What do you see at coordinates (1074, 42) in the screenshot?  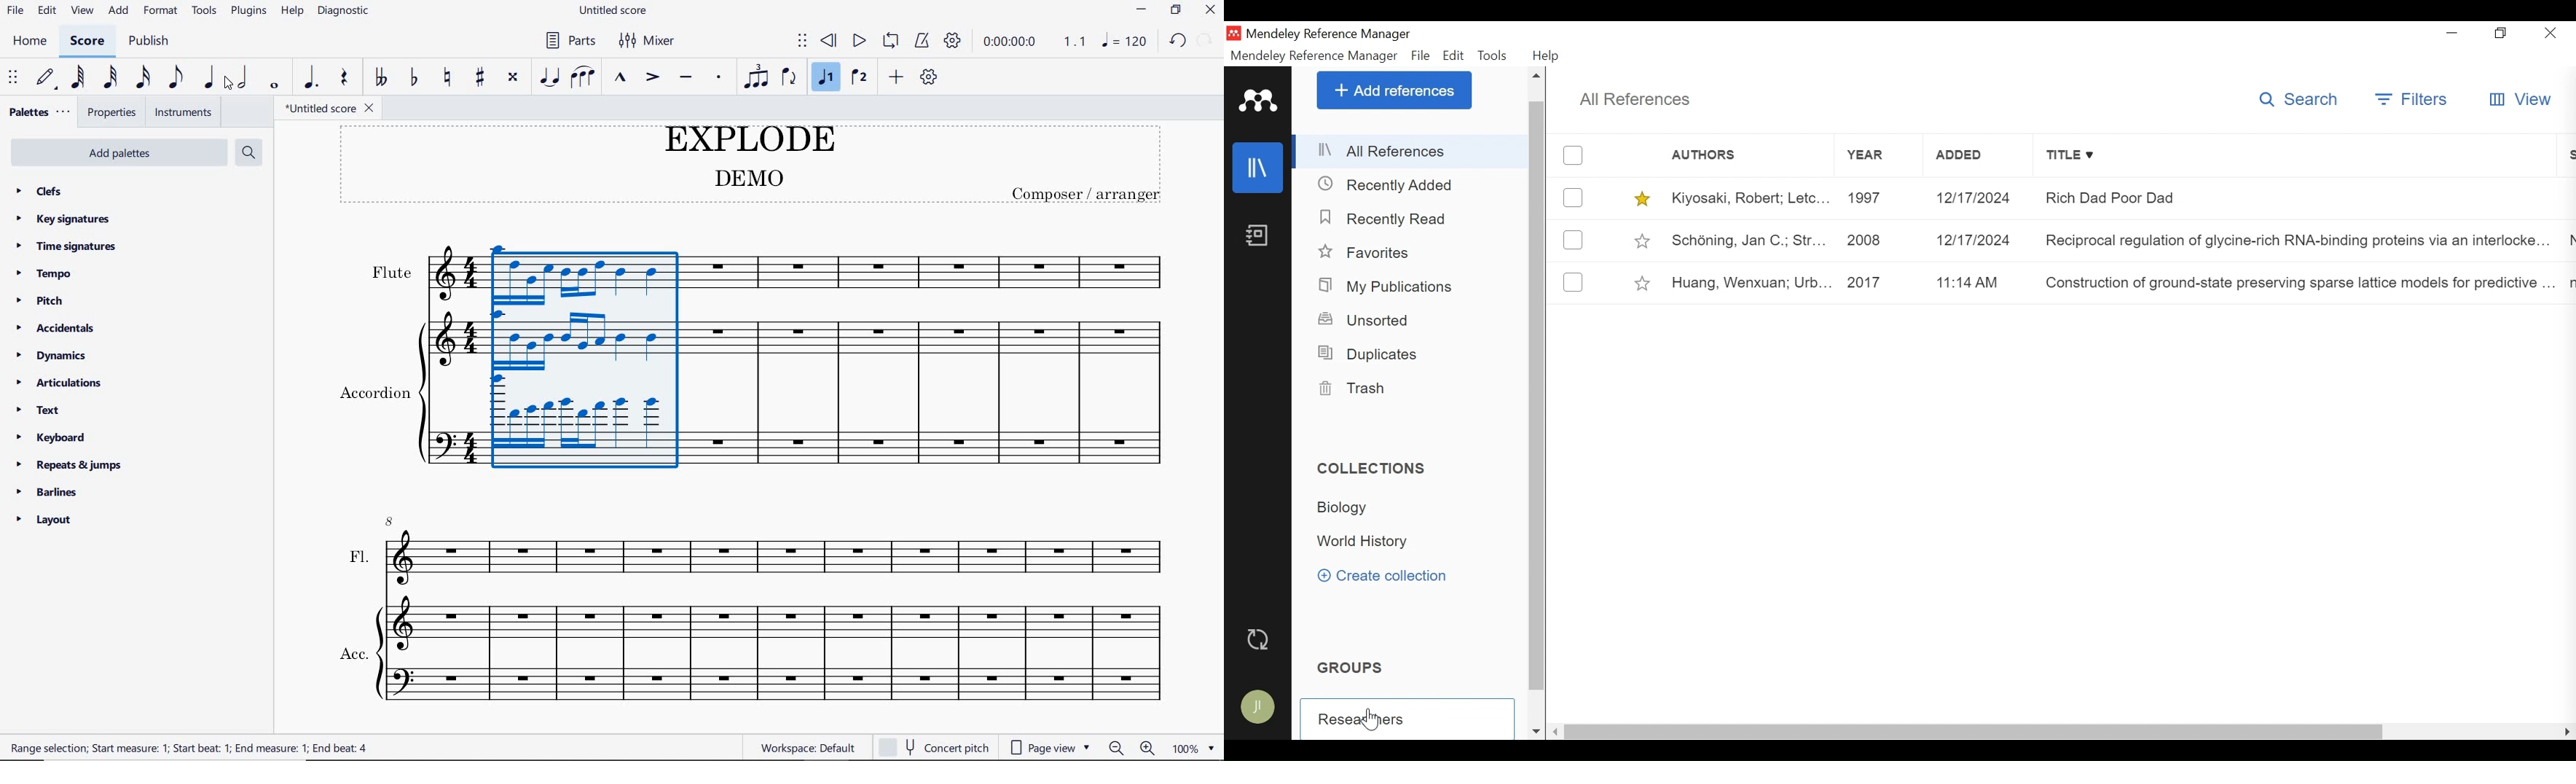 I see `Playback speed` at bounding box center [1074, 42].